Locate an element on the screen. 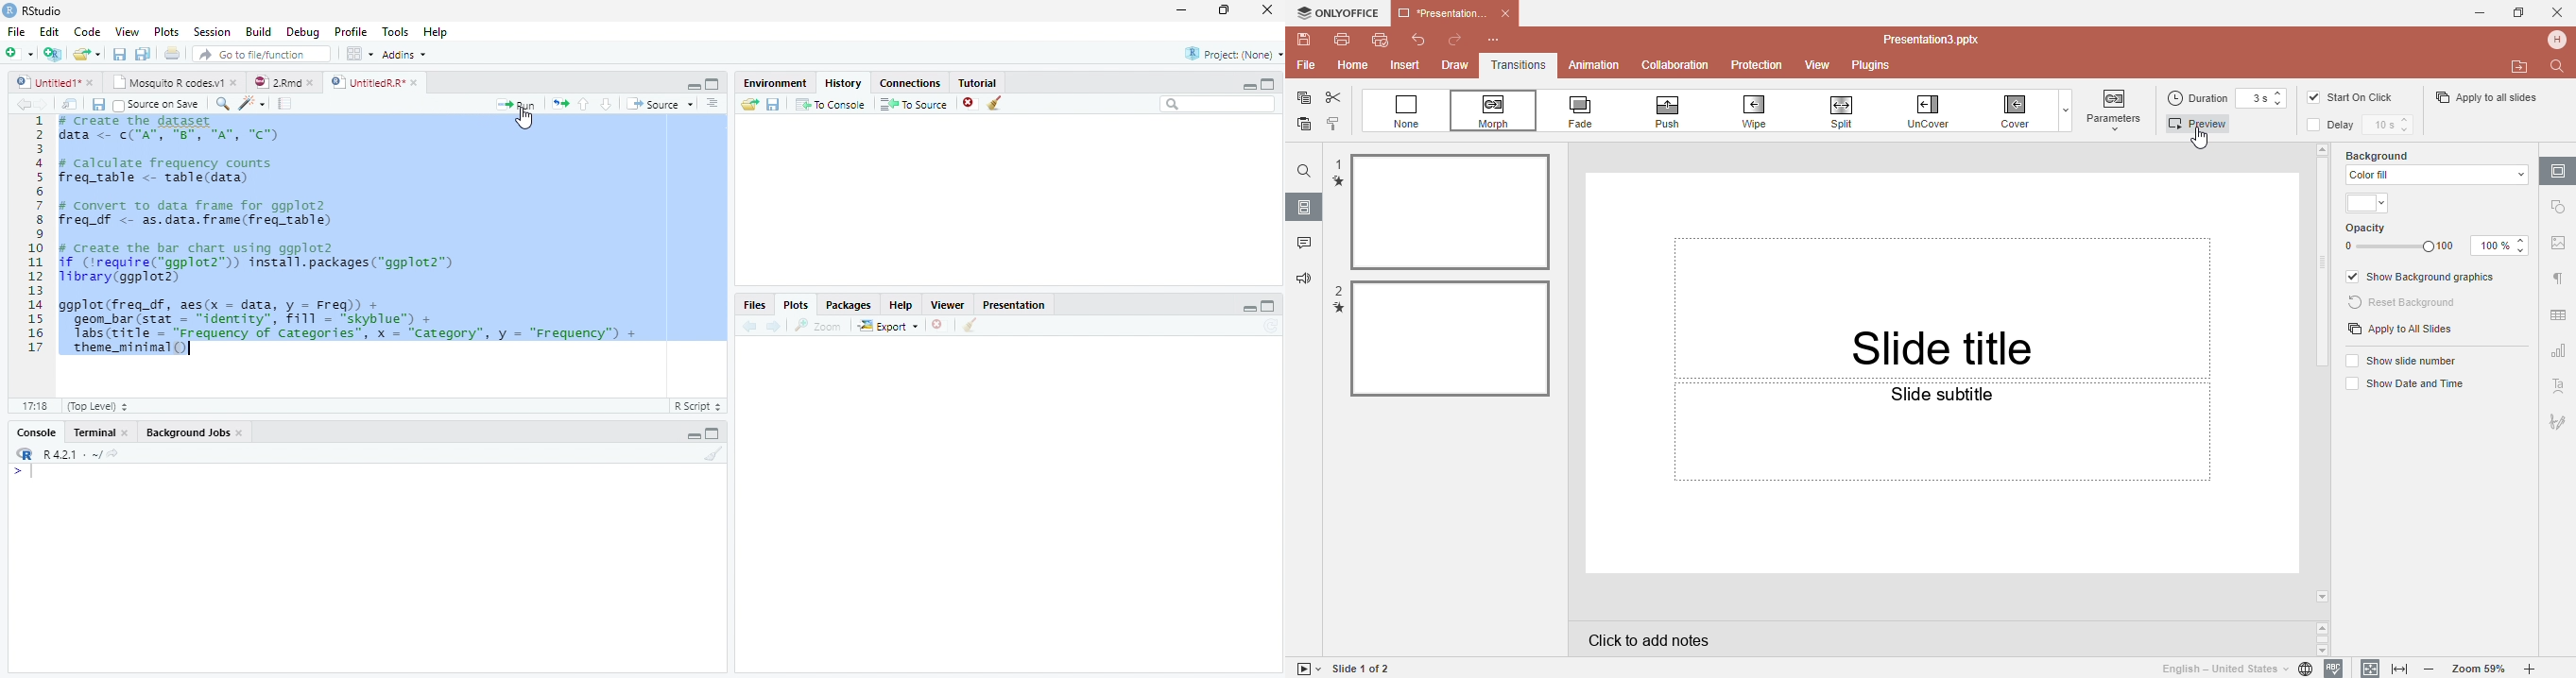 This screenshot has height=700, width=2576. Cancel is located at coordinates (2557, 12).